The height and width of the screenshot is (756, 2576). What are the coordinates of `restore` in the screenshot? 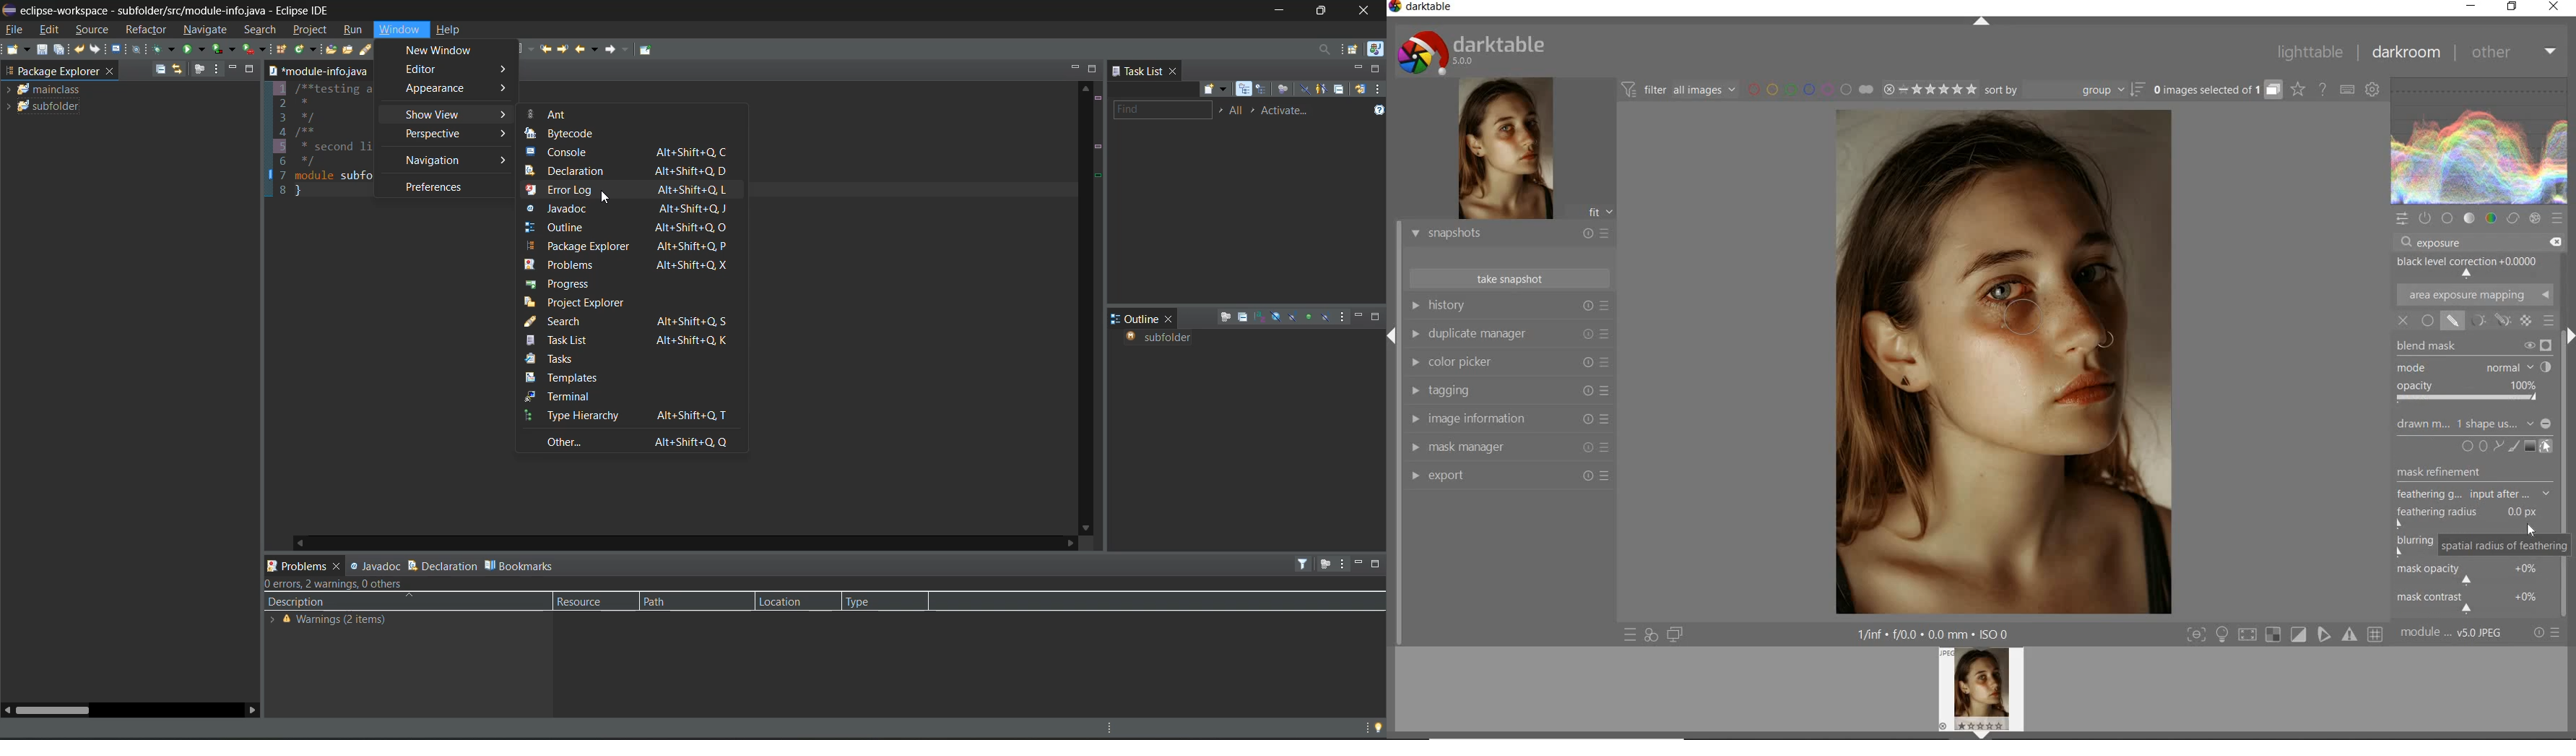 It's located at (2513, 9).